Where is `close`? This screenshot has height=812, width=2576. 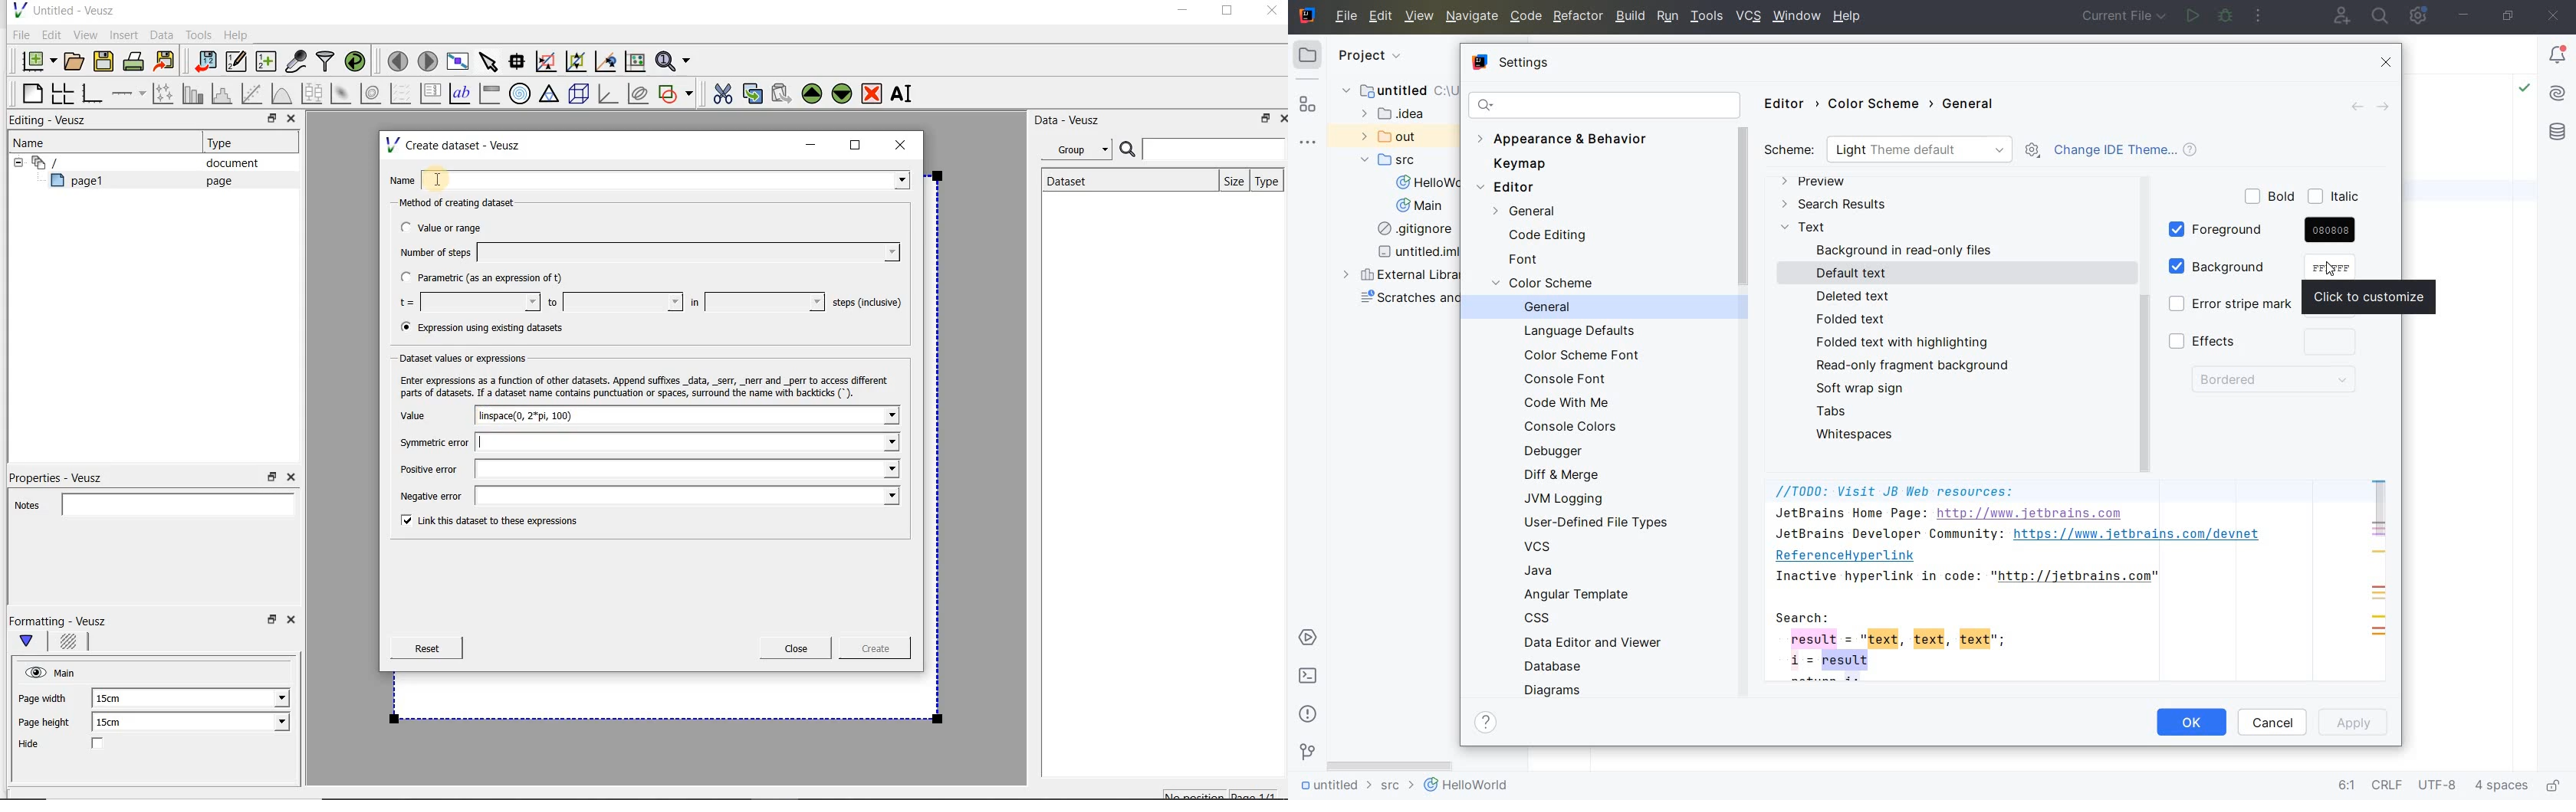 close is located at coordinates (905, 144).